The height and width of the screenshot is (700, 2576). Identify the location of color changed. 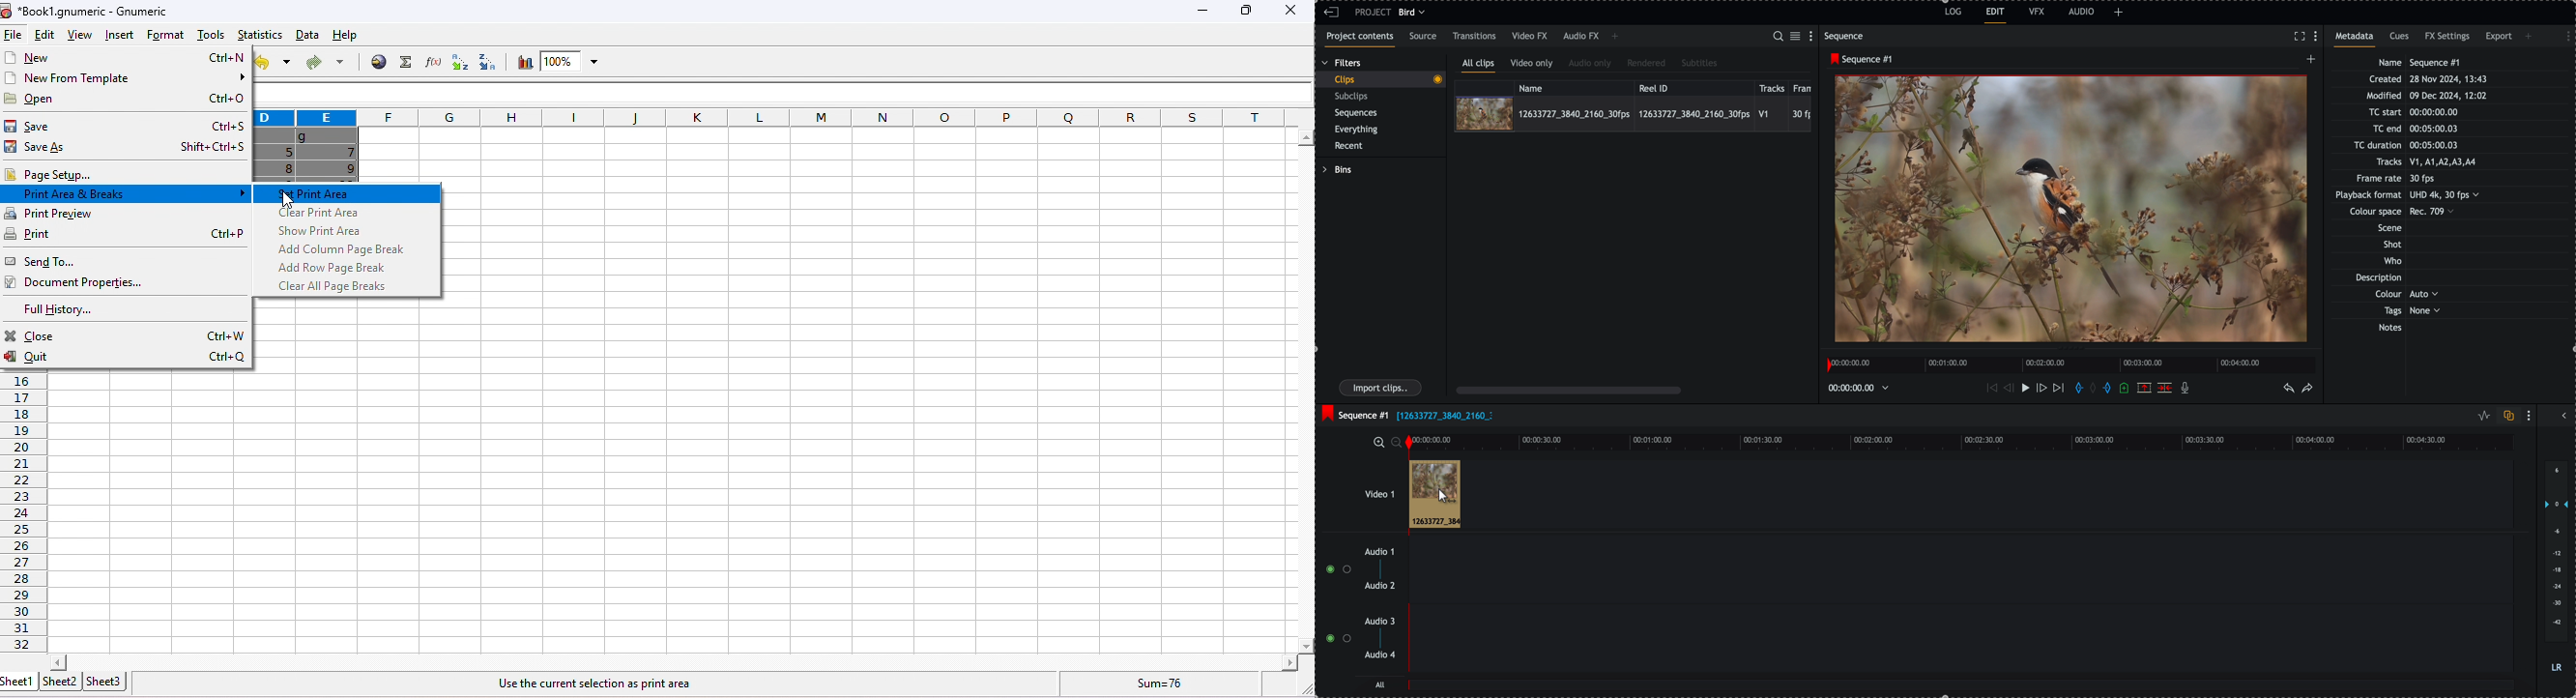
(349, 193).